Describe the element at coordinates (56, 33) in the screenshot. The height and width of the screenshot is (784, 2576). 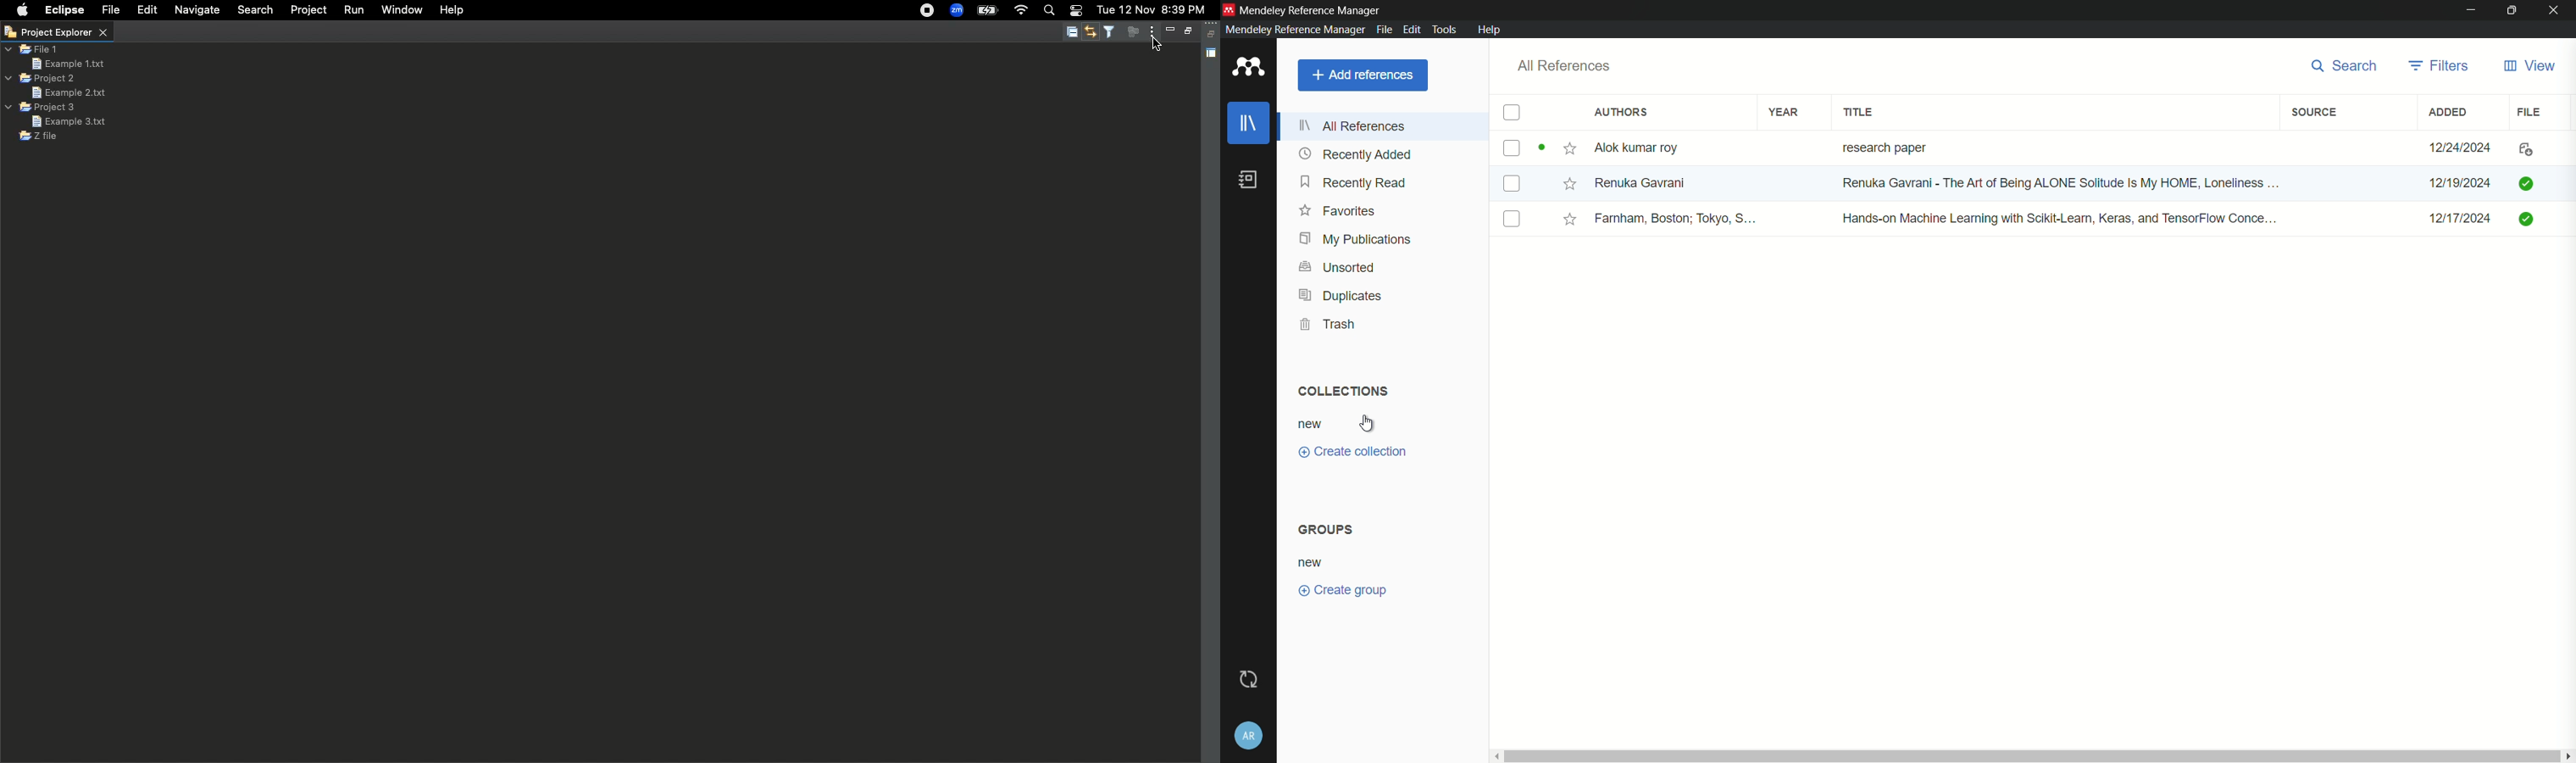
I see `Project explorer` at that location.